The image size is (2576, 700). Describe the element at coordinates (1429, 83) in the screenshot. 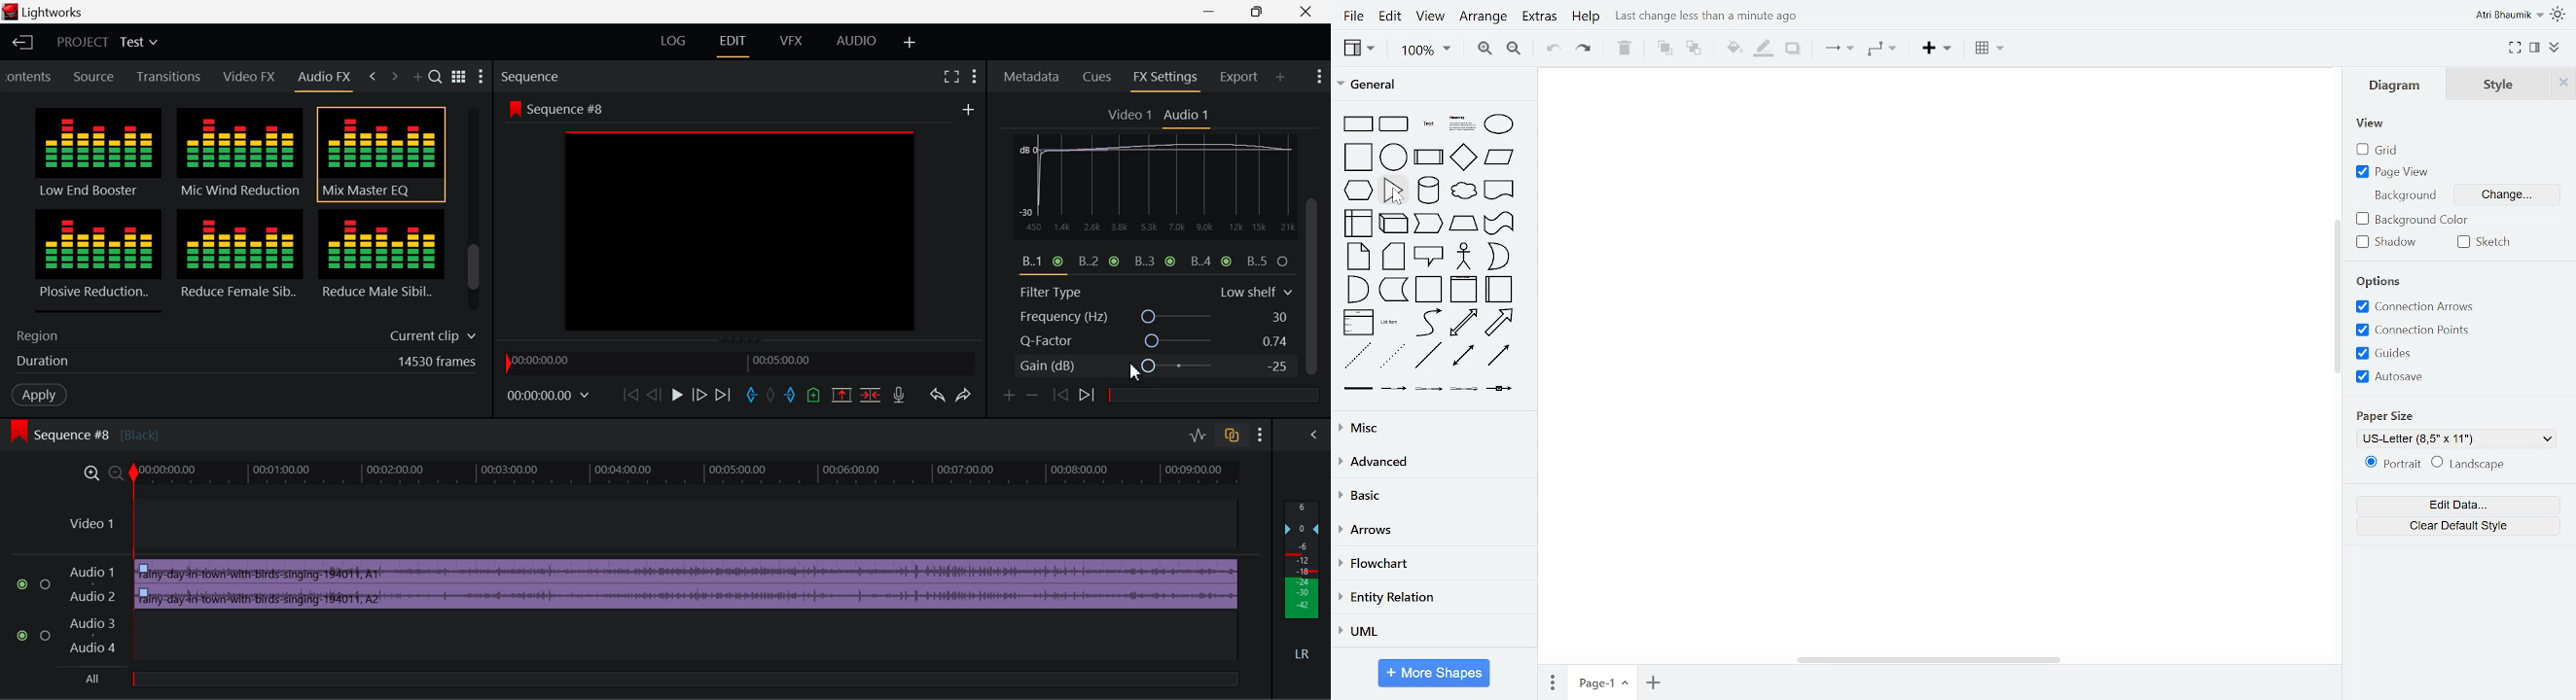

I see `general` at that location.